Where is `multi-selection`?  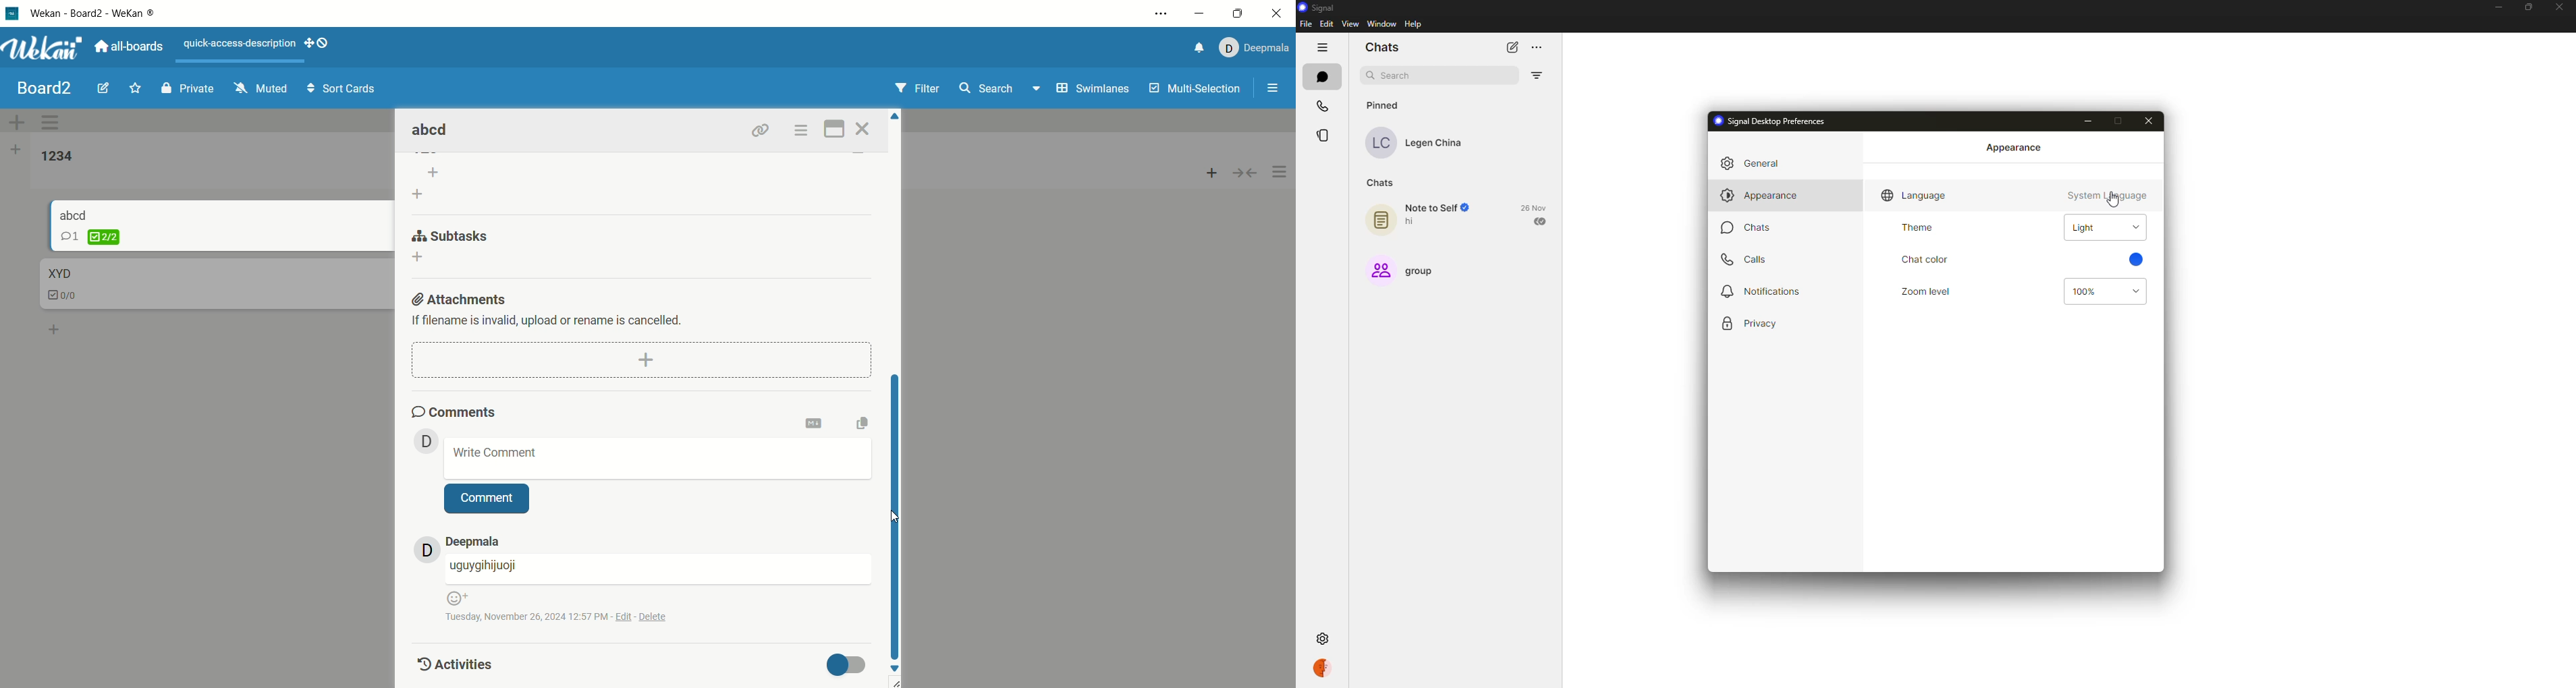 multi-selection is located at coordinates (1197, 89).